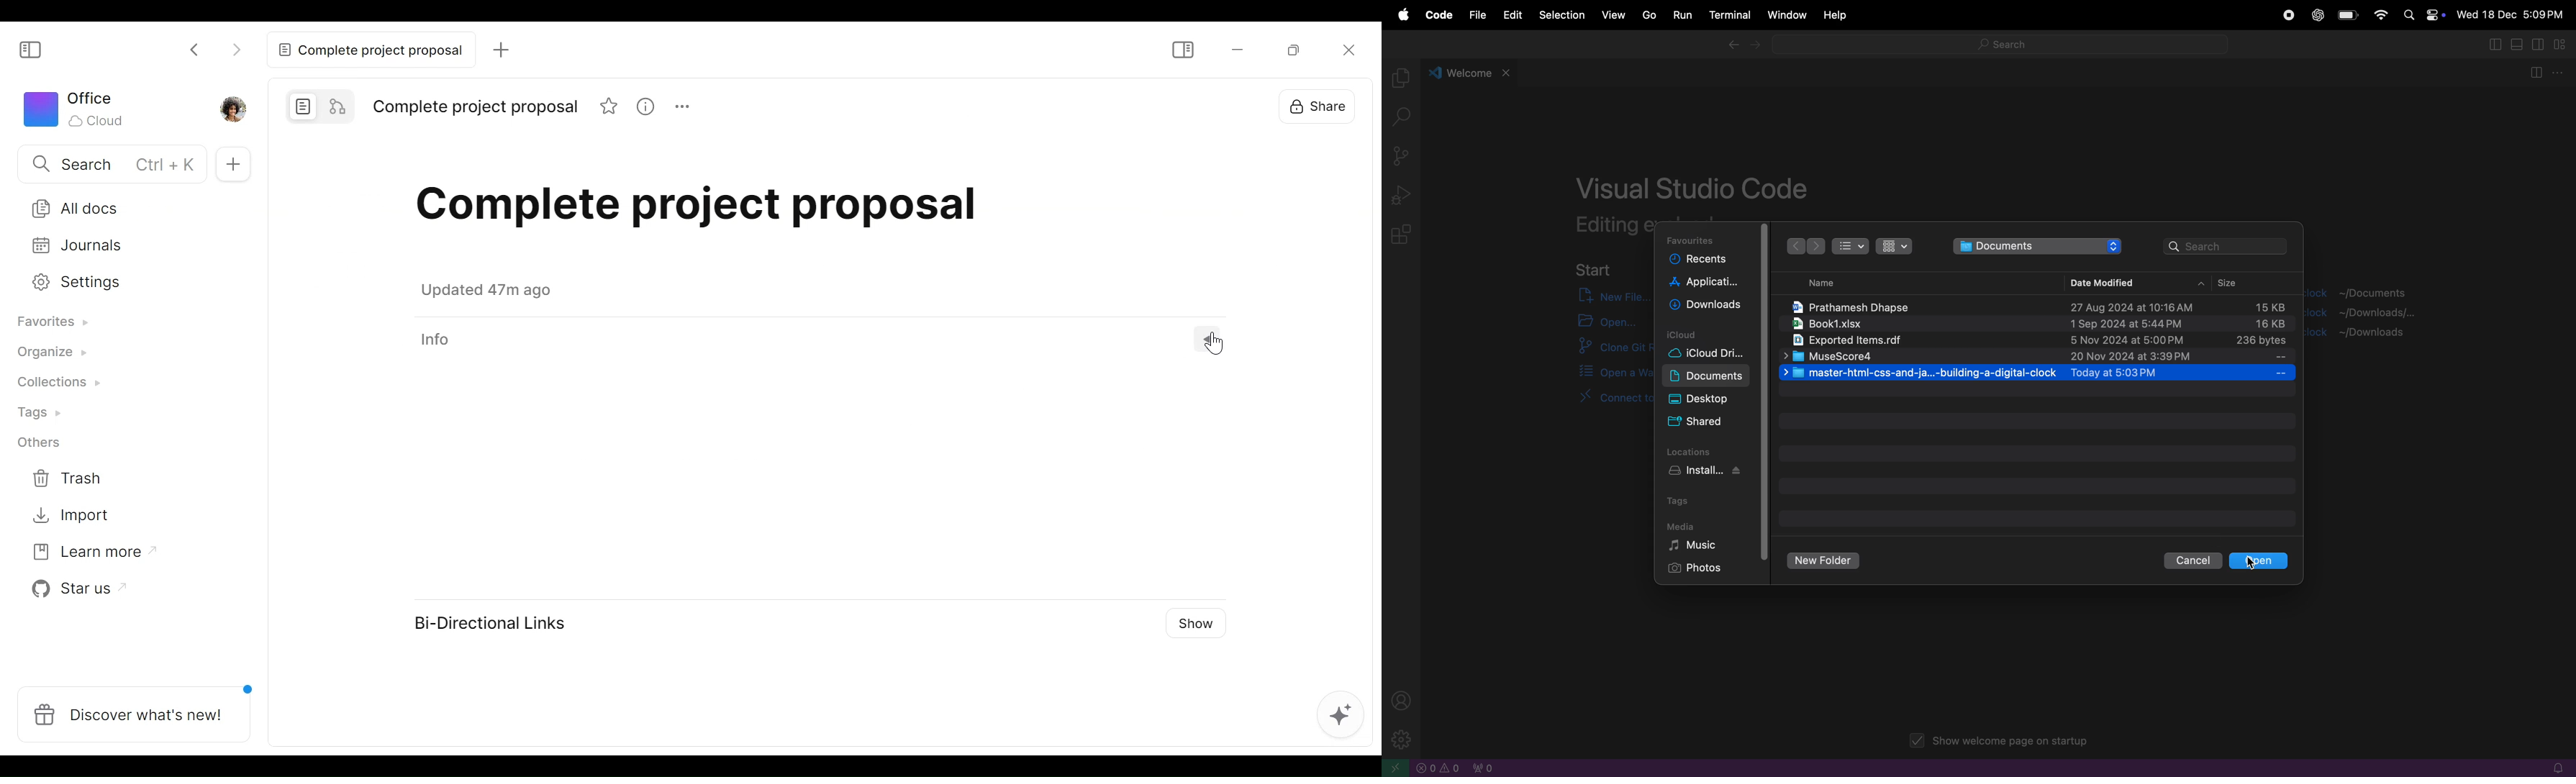 The width and height of the screenshot is (2576, 784). Describe the element at coordinates (1701, 569) in the screenshot. I see `photos` at that location.